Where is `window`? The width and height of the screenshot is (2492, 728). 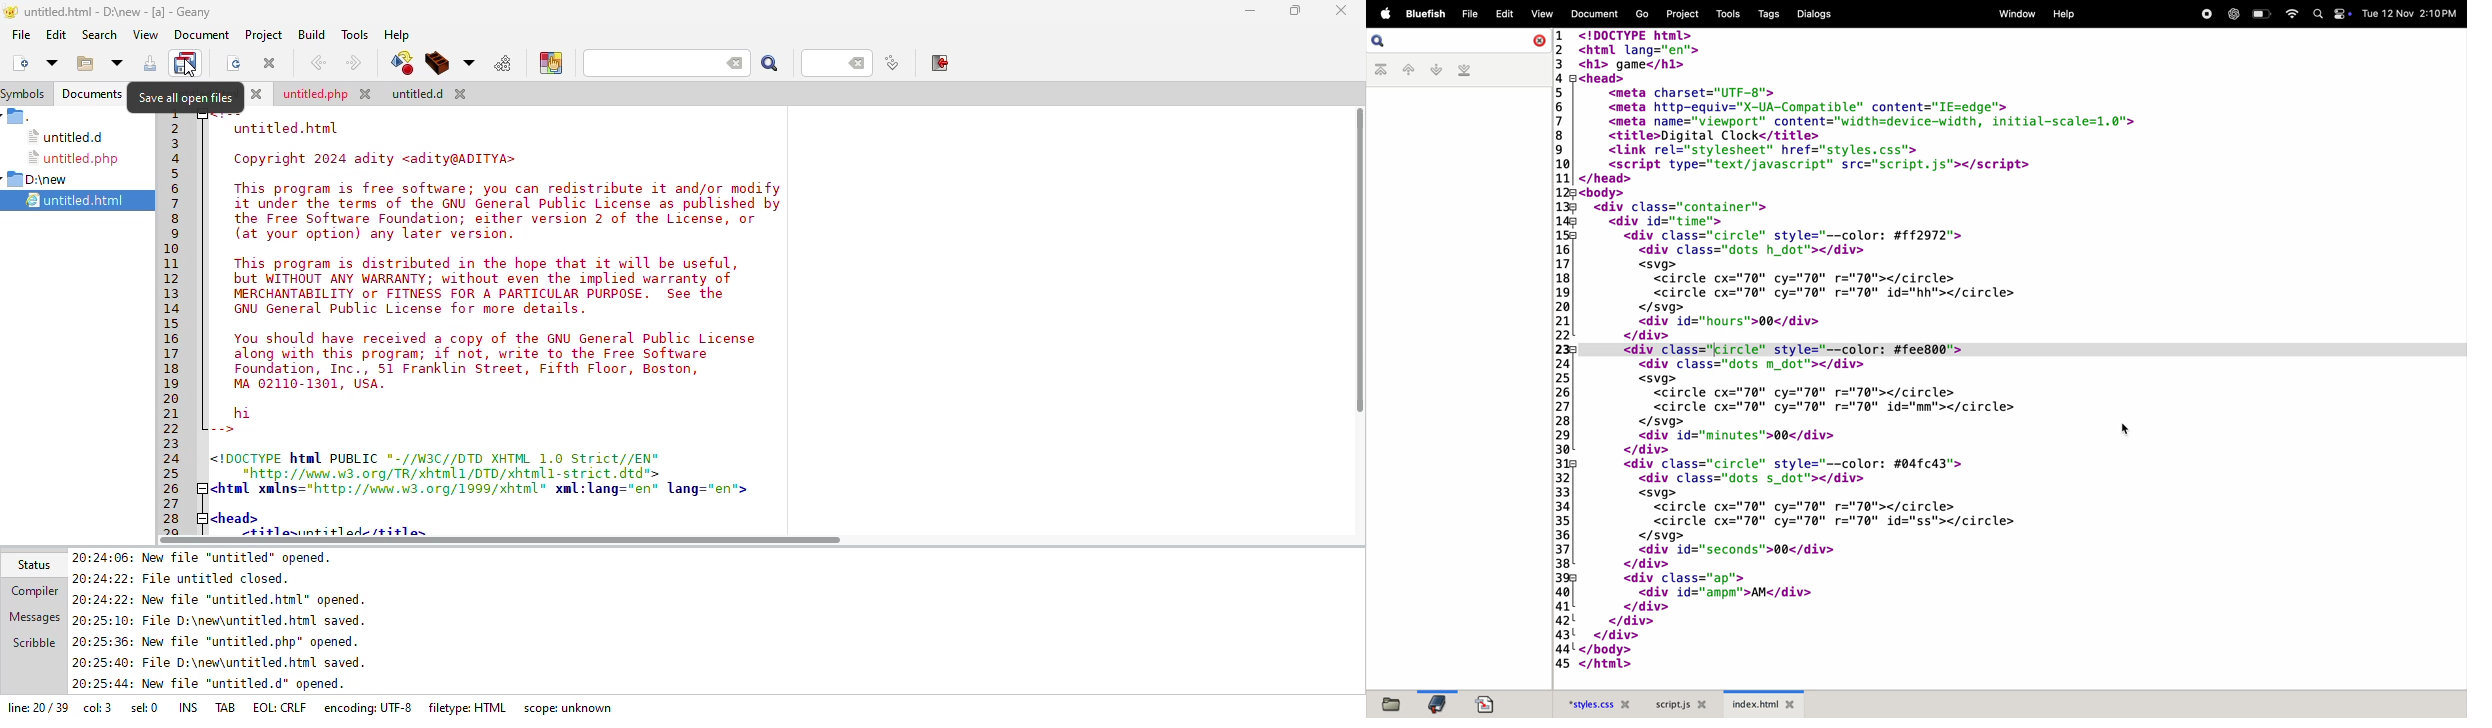 window is located at coordinates (2013, 14).